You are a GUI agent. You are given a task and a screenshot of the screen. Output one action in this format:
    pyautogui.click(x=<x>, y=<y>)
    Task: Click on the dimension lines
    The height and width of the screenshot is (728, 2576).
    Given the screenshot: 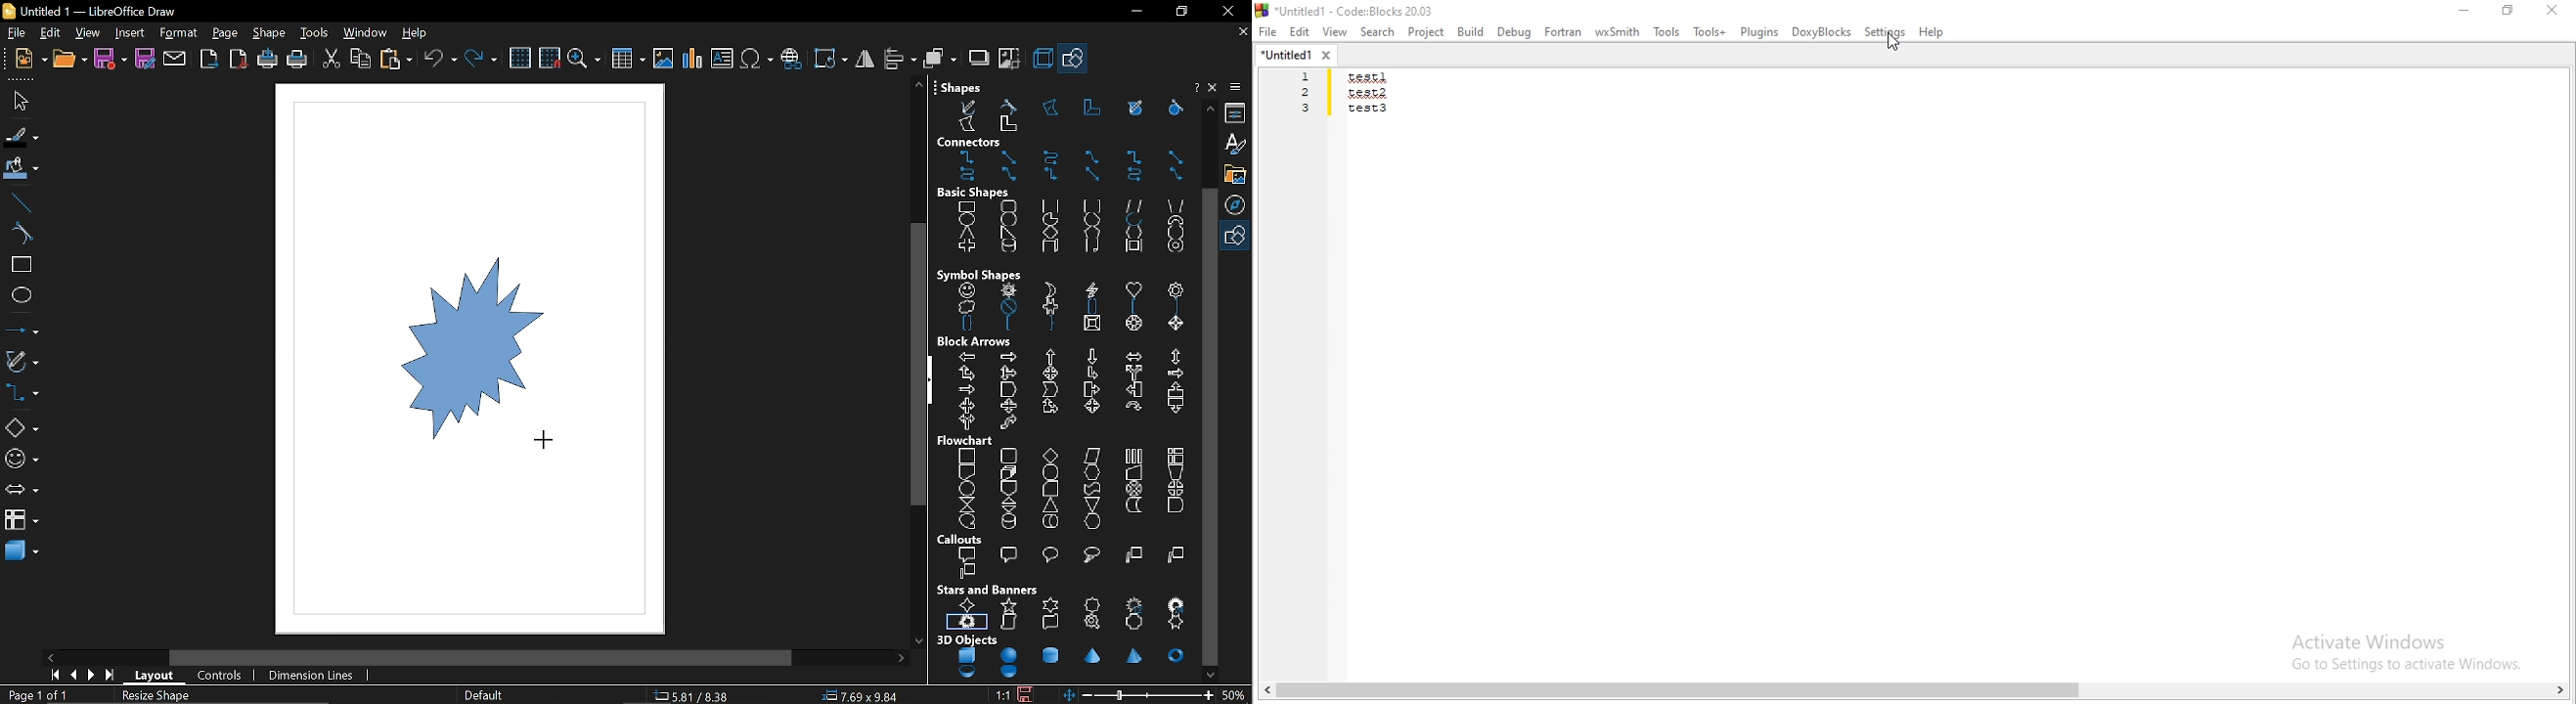 What is the action you would take?
    pyautogui.click(x=315, y=675)
    